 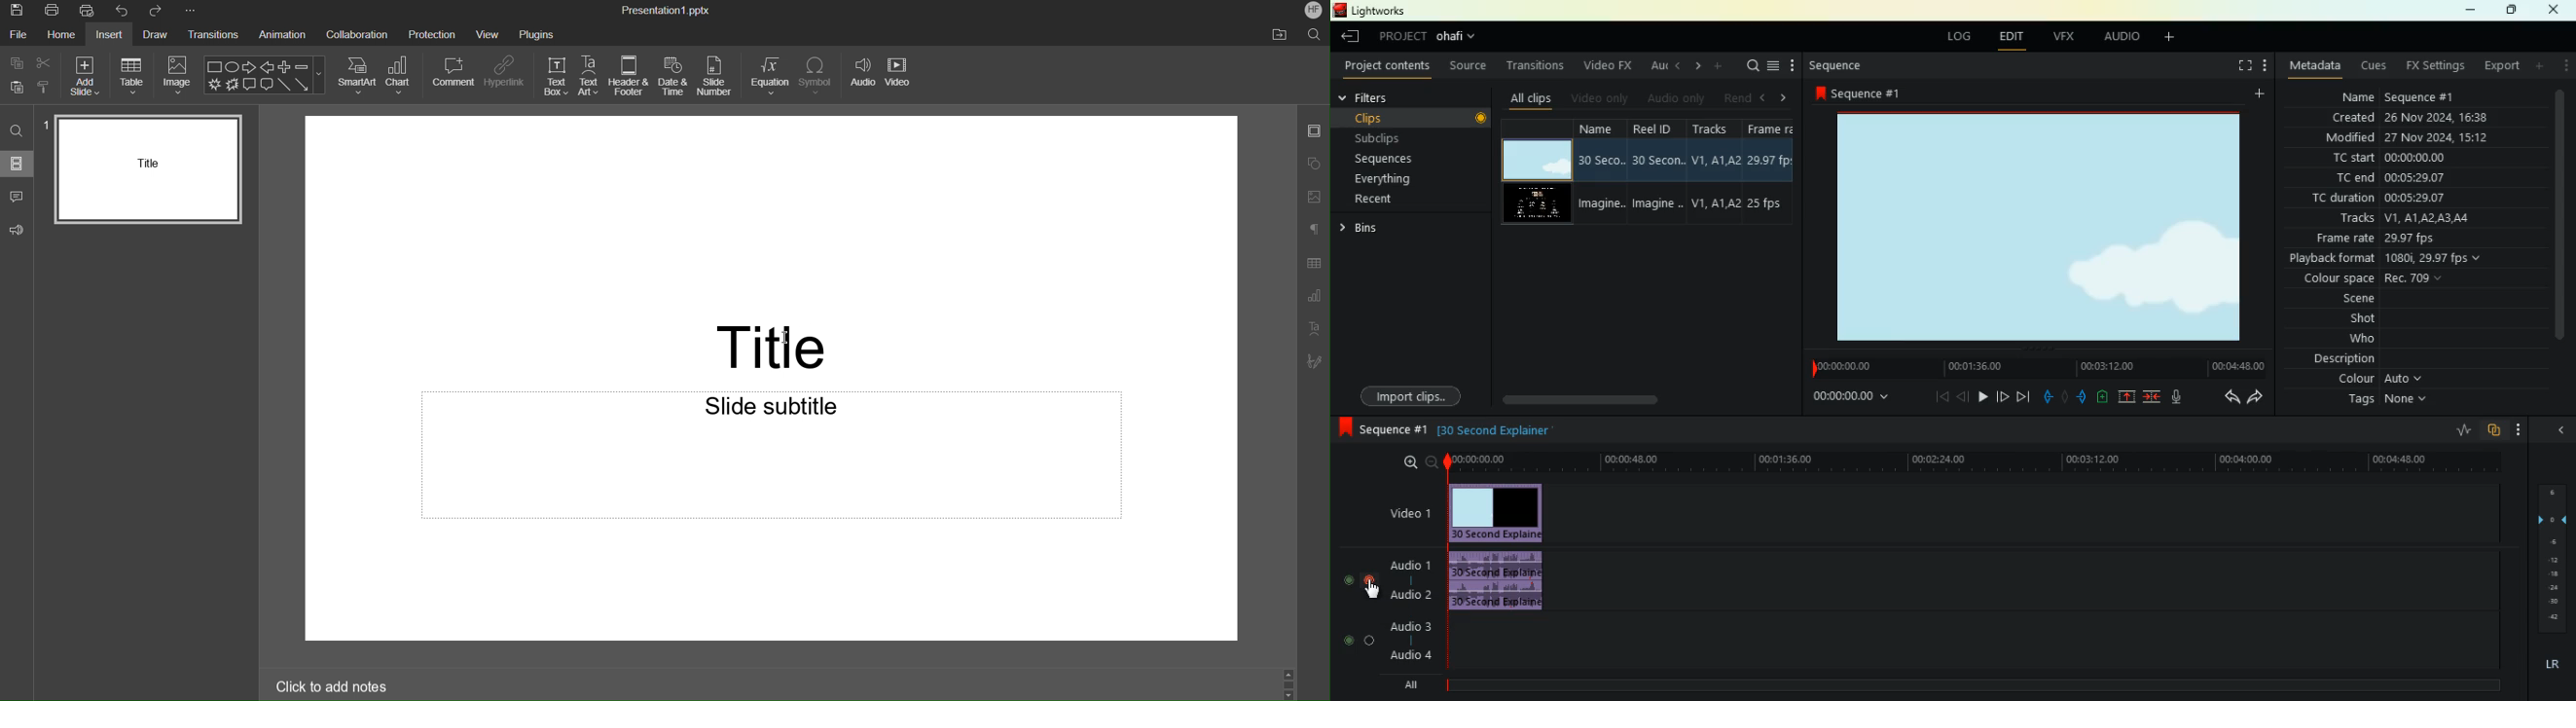 What do you see at coordinates (1370, 229) in the screenshot?
I see `bins` at bounding box center [1370, 229].